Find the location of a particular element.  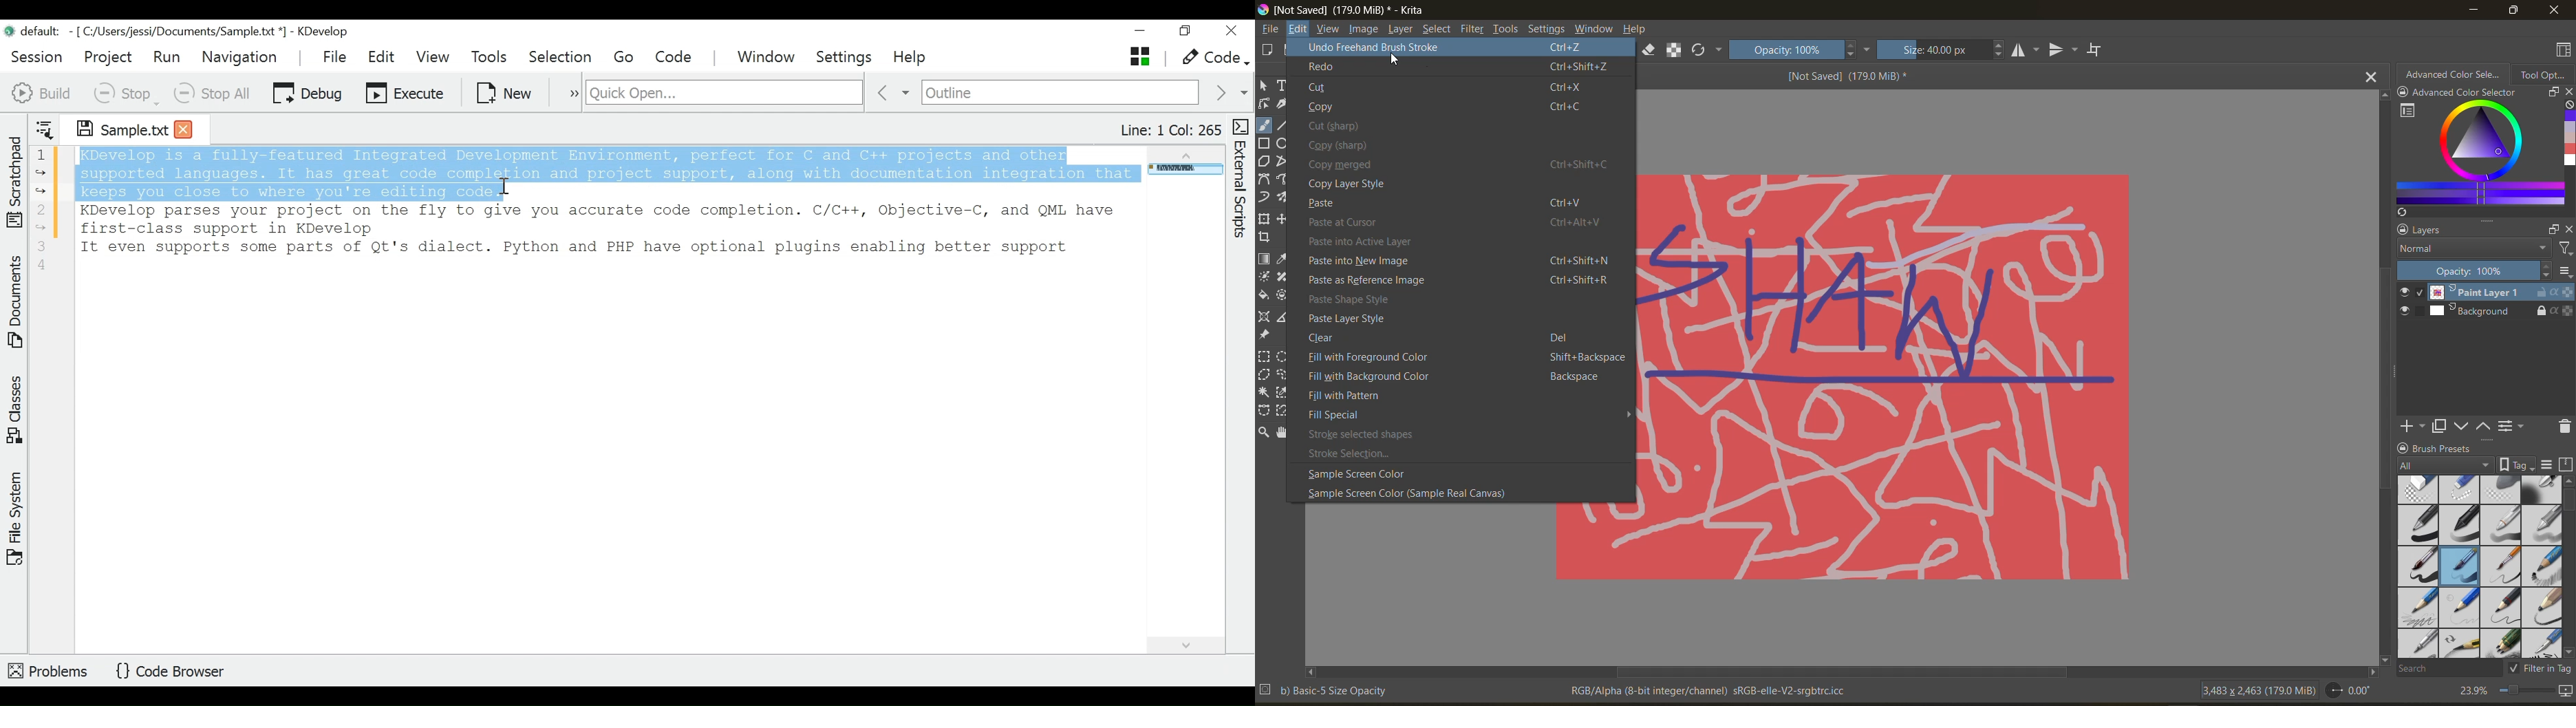

file is located at coordinates (1270, 30).